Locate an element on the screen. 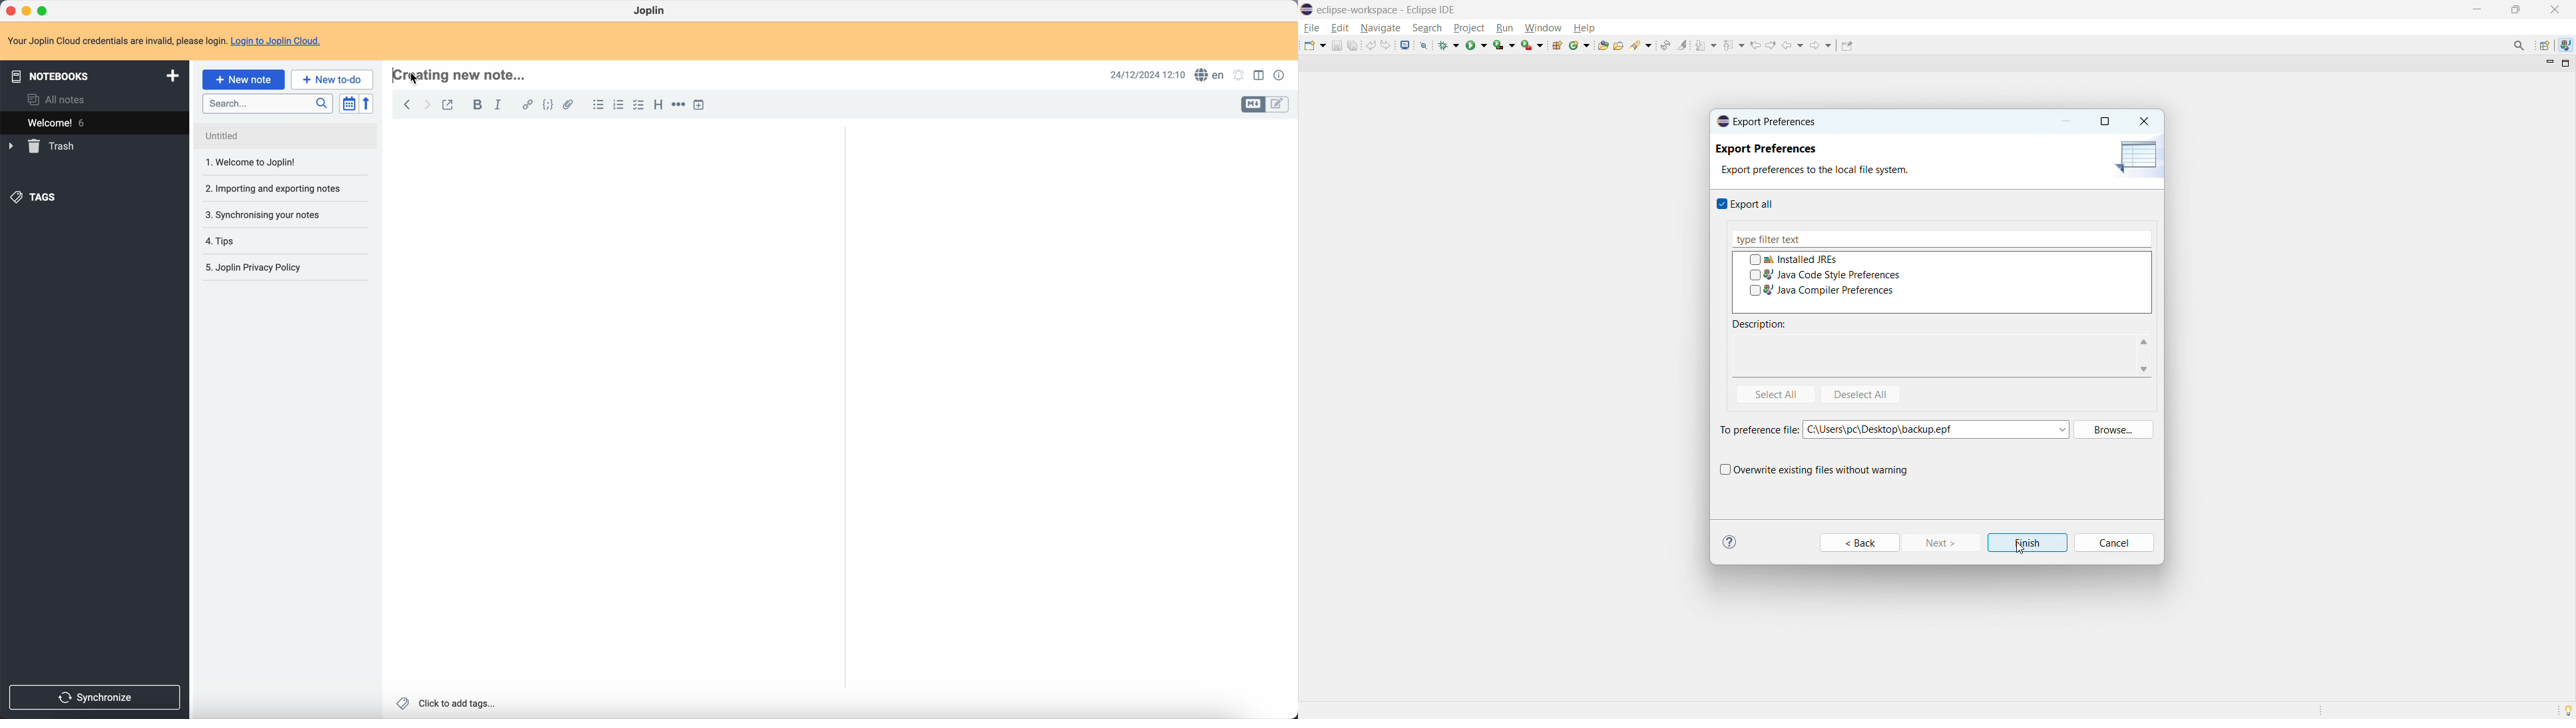 The image size is (2576, 728). view previous location is located at coordinates (1755, 45).